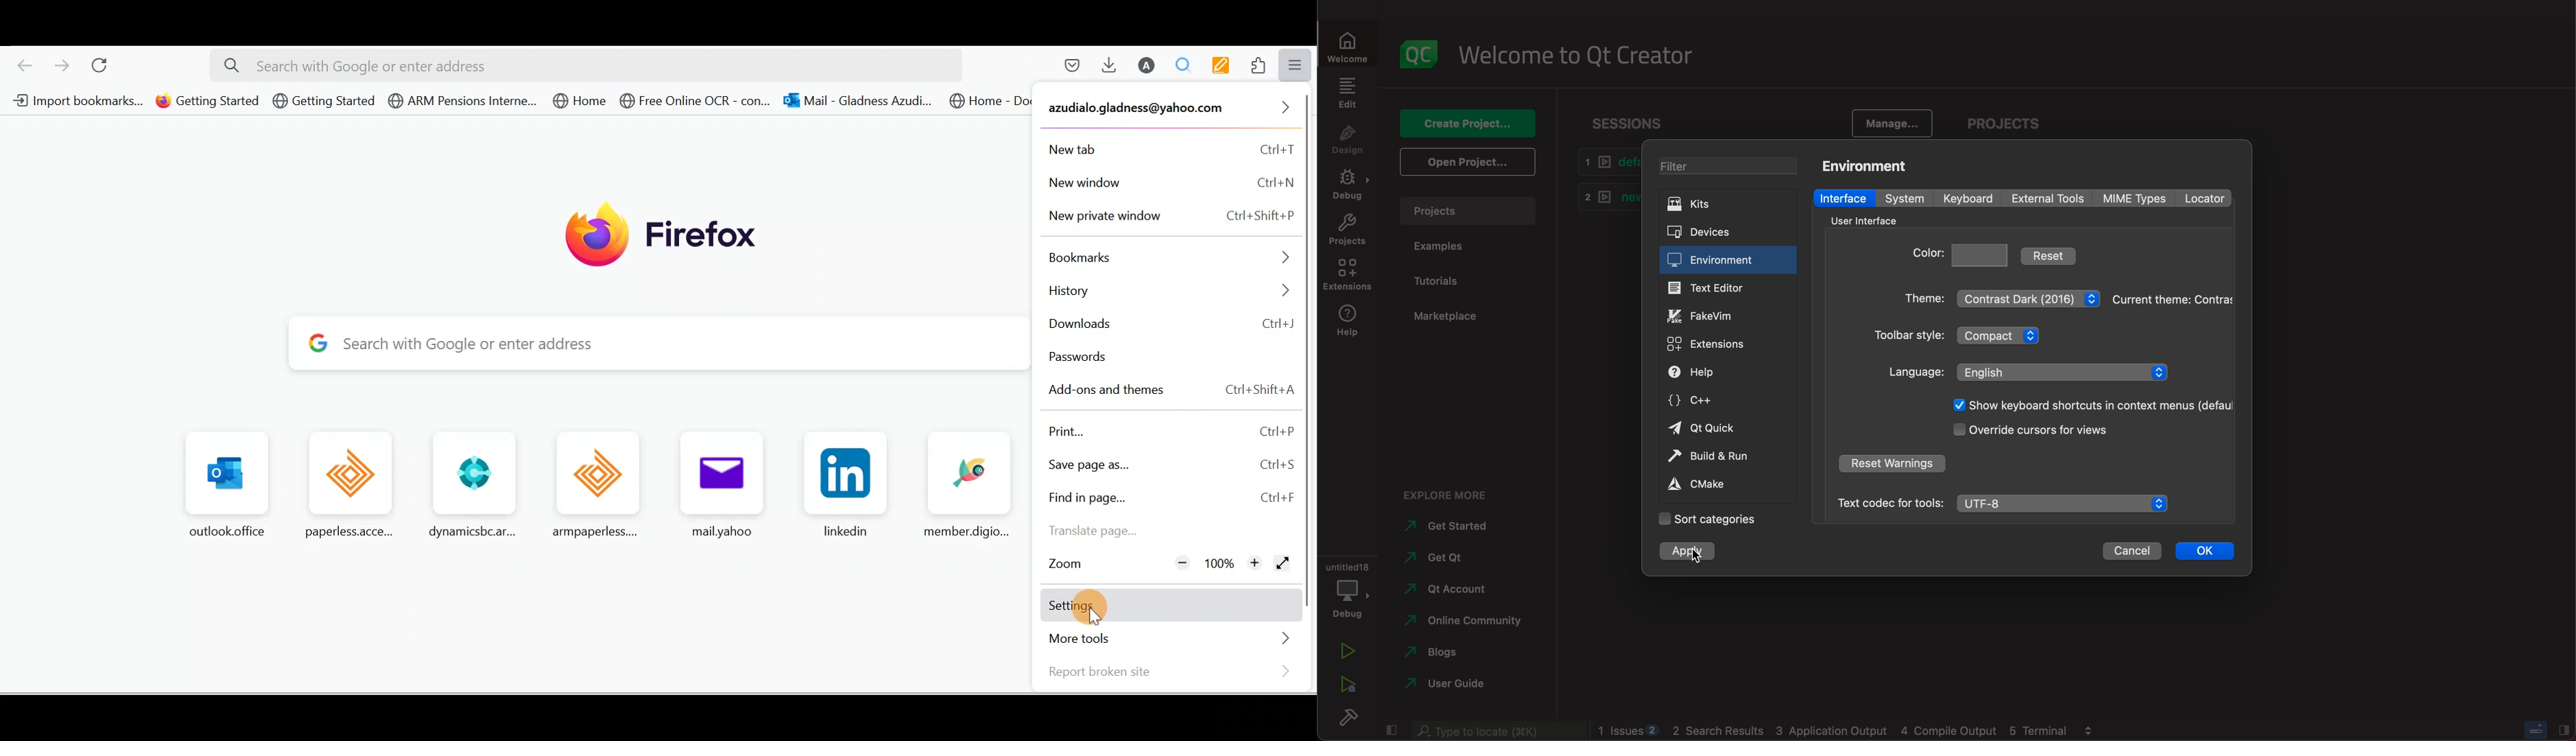 This screenshot has width=2576, height=756. Describe the element at coordinates (108, 68) in the screenshot. I see `Reload current page` at that location.